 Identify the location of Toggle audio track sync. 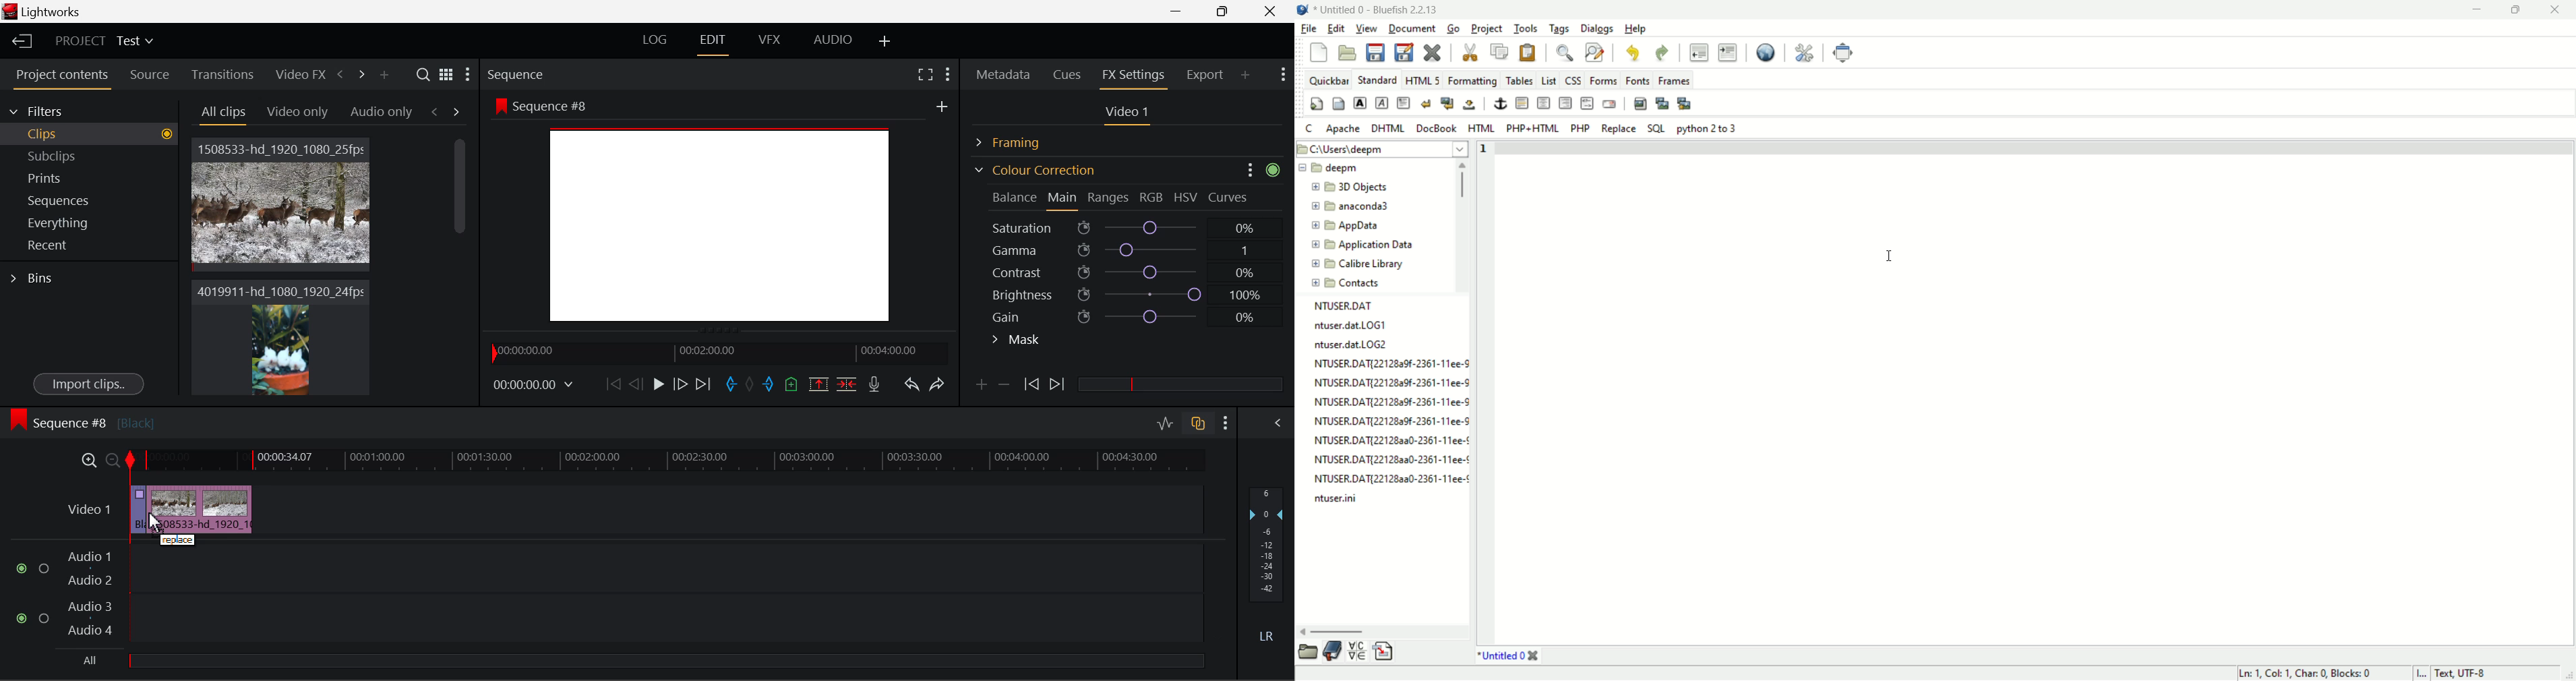
(1199, 422).